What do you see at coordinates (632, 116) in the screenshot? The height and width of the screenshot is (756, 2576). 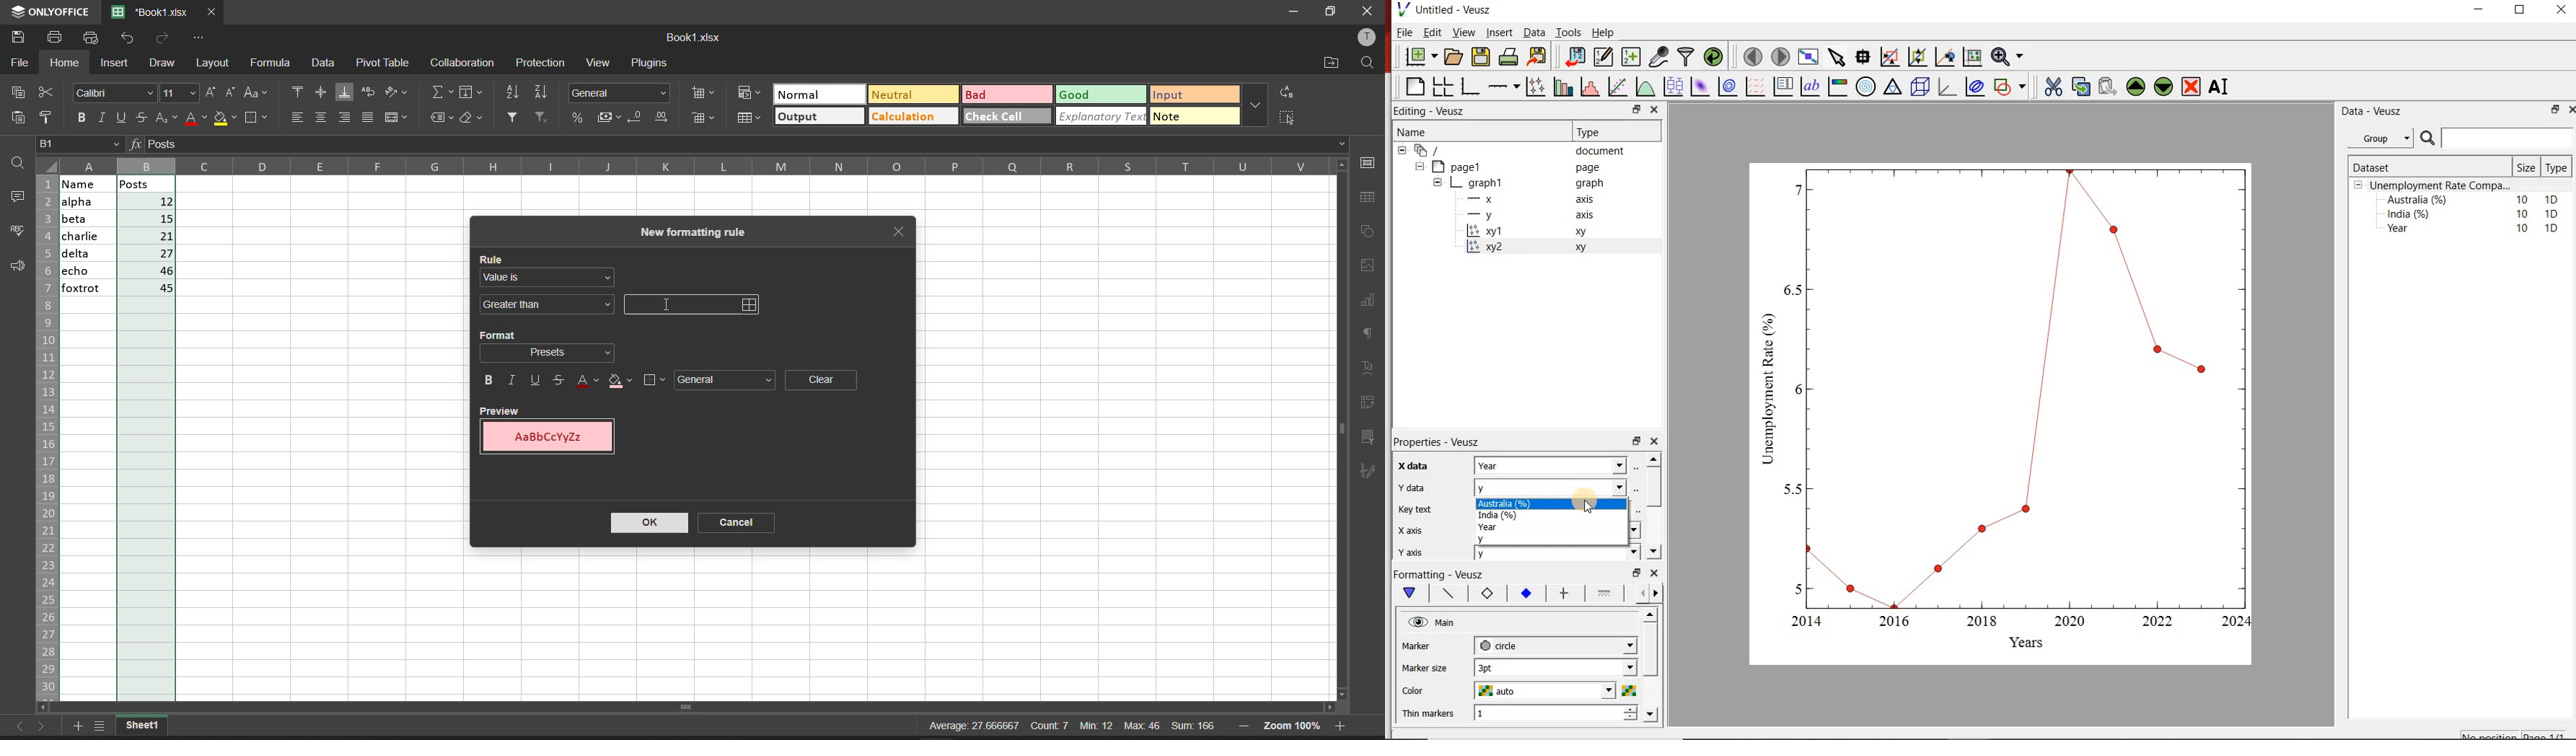 I see `decrease decimal` at bounding box center [632, 116].